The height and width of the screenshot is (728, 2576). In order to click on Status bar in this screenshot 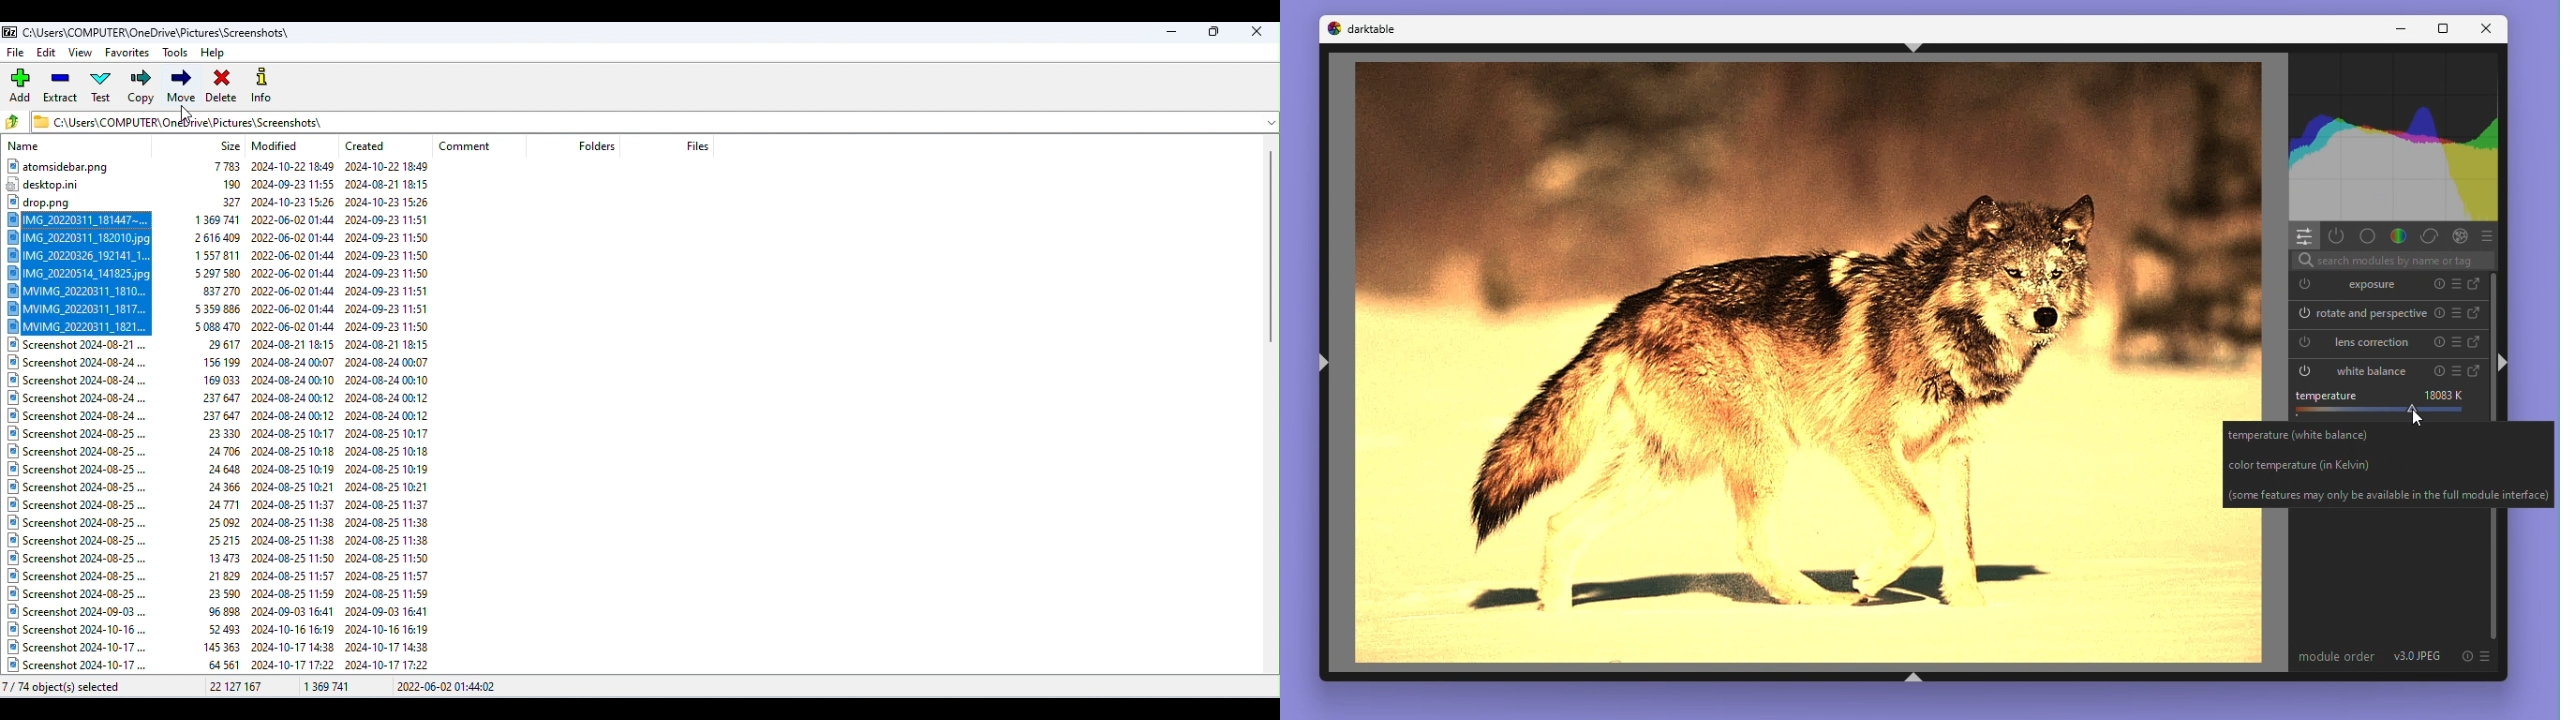, I will do `click(642, 688)`.